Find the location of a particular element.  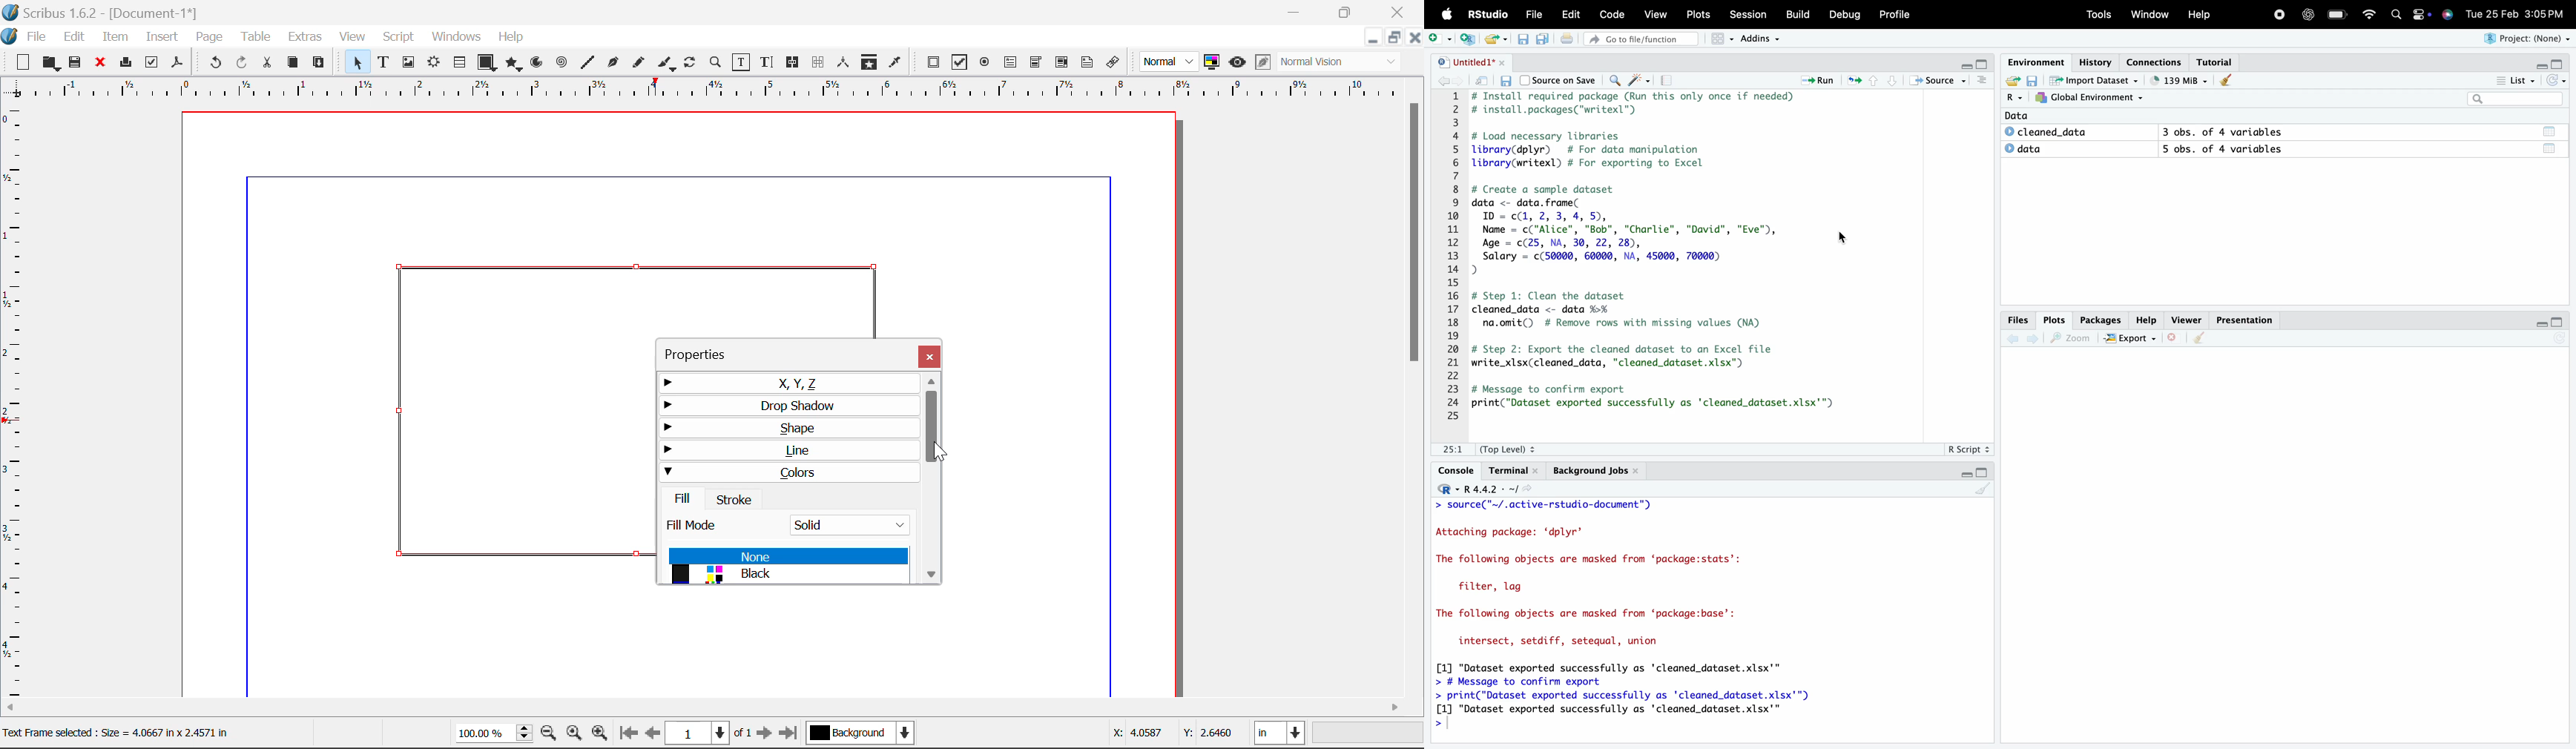

Tutorial is located at coordinates (2218, 61).